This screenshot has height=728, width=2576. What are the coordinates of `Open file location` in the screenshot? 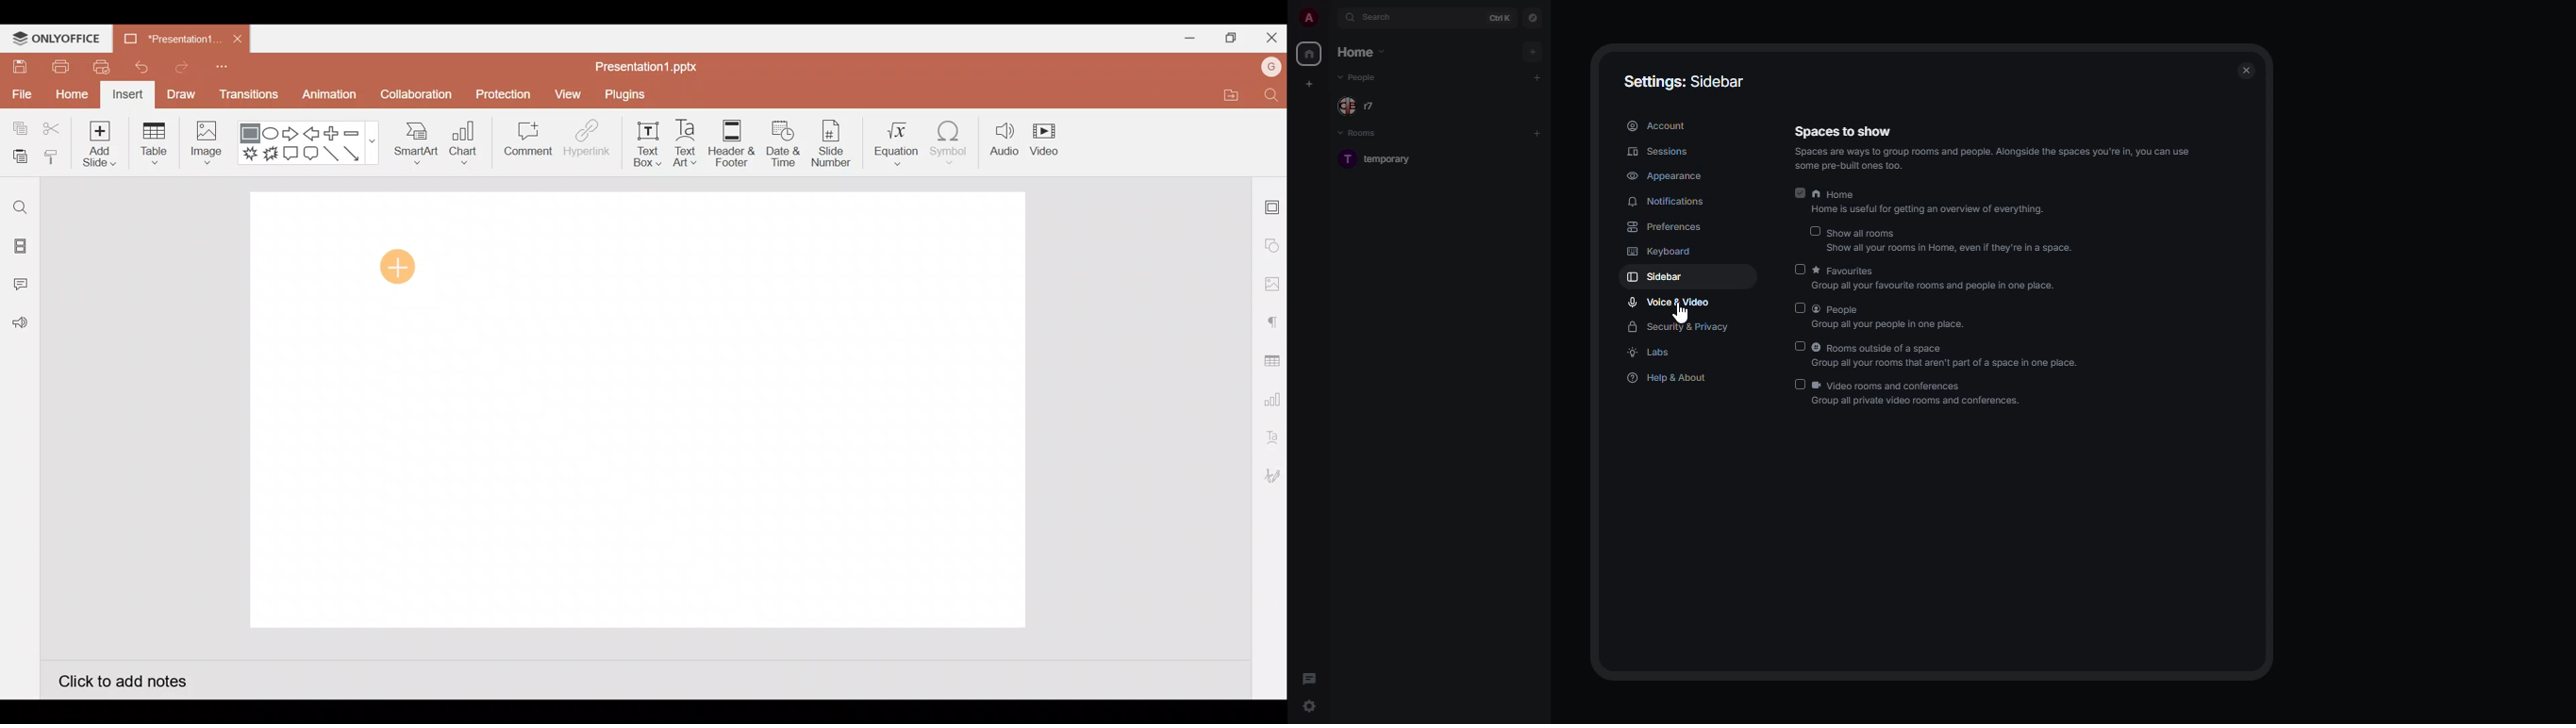 It's located at (1232, 97).